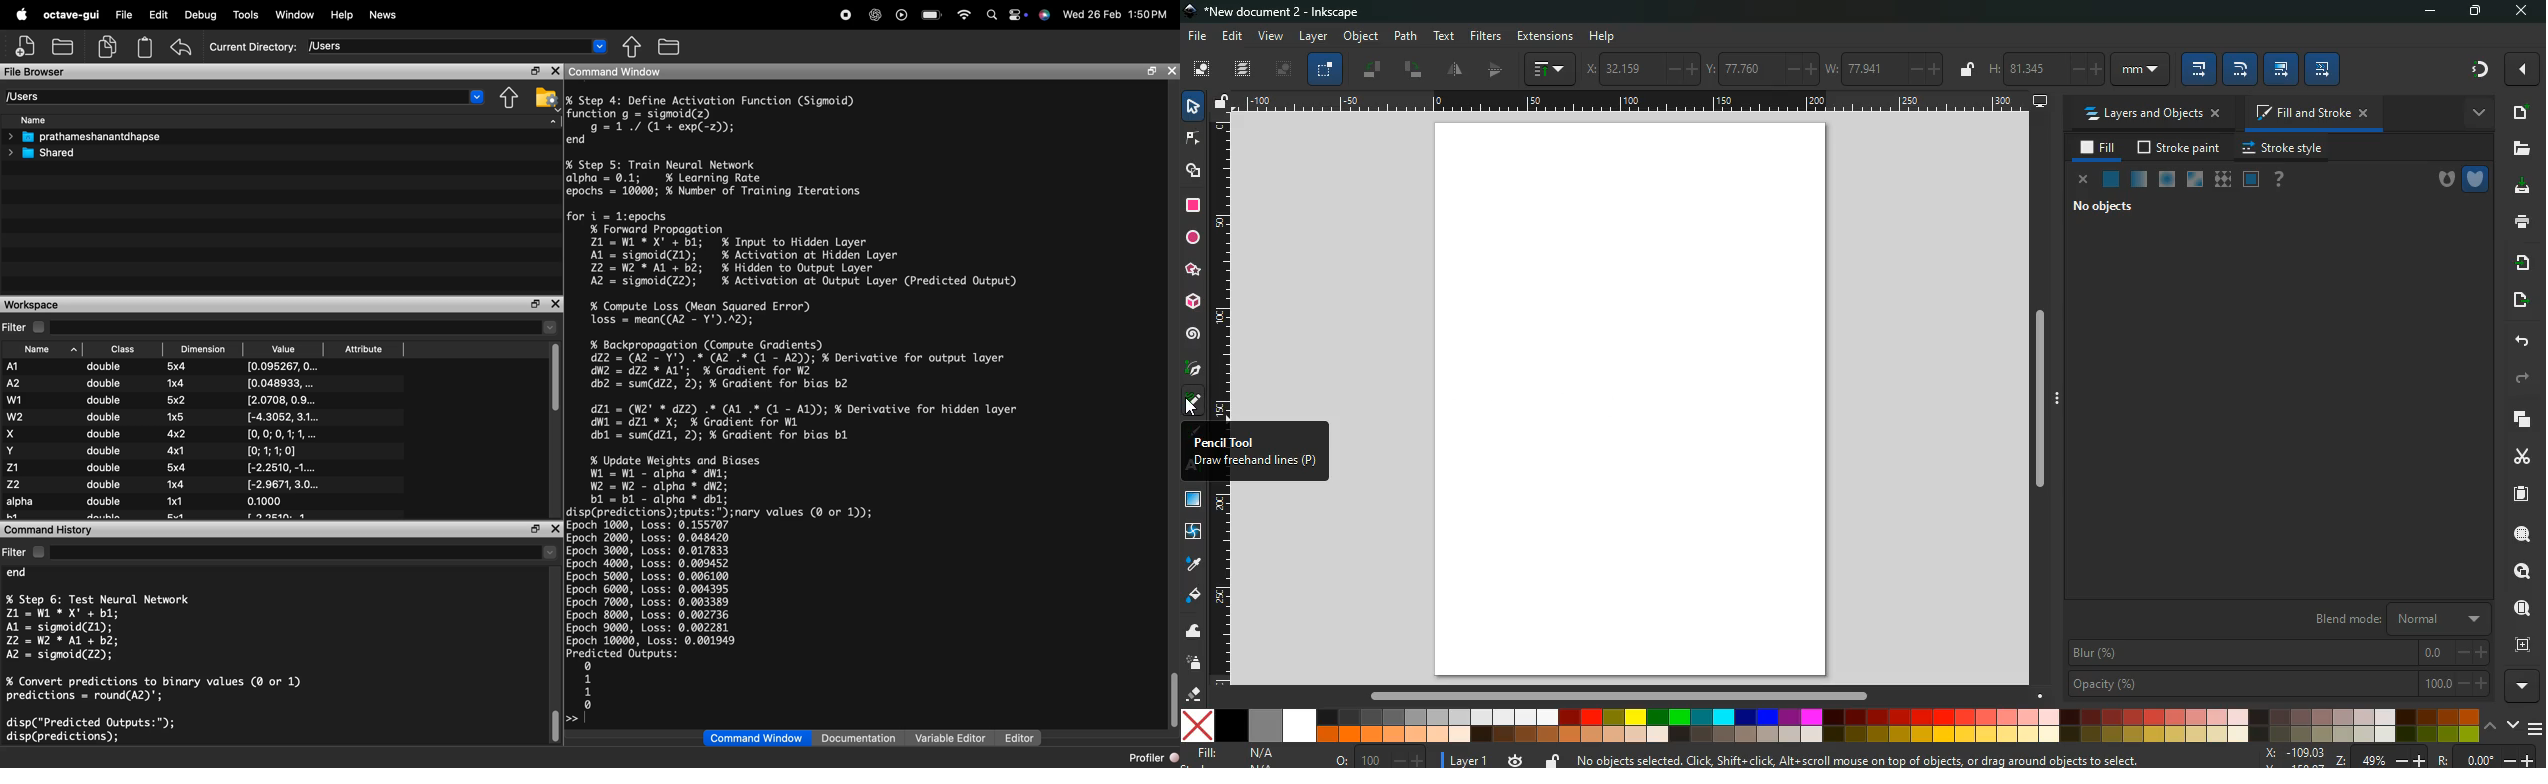 The width and height of the screenshot is (2548, 784). I want to click on Command Window, so click(757, 738).